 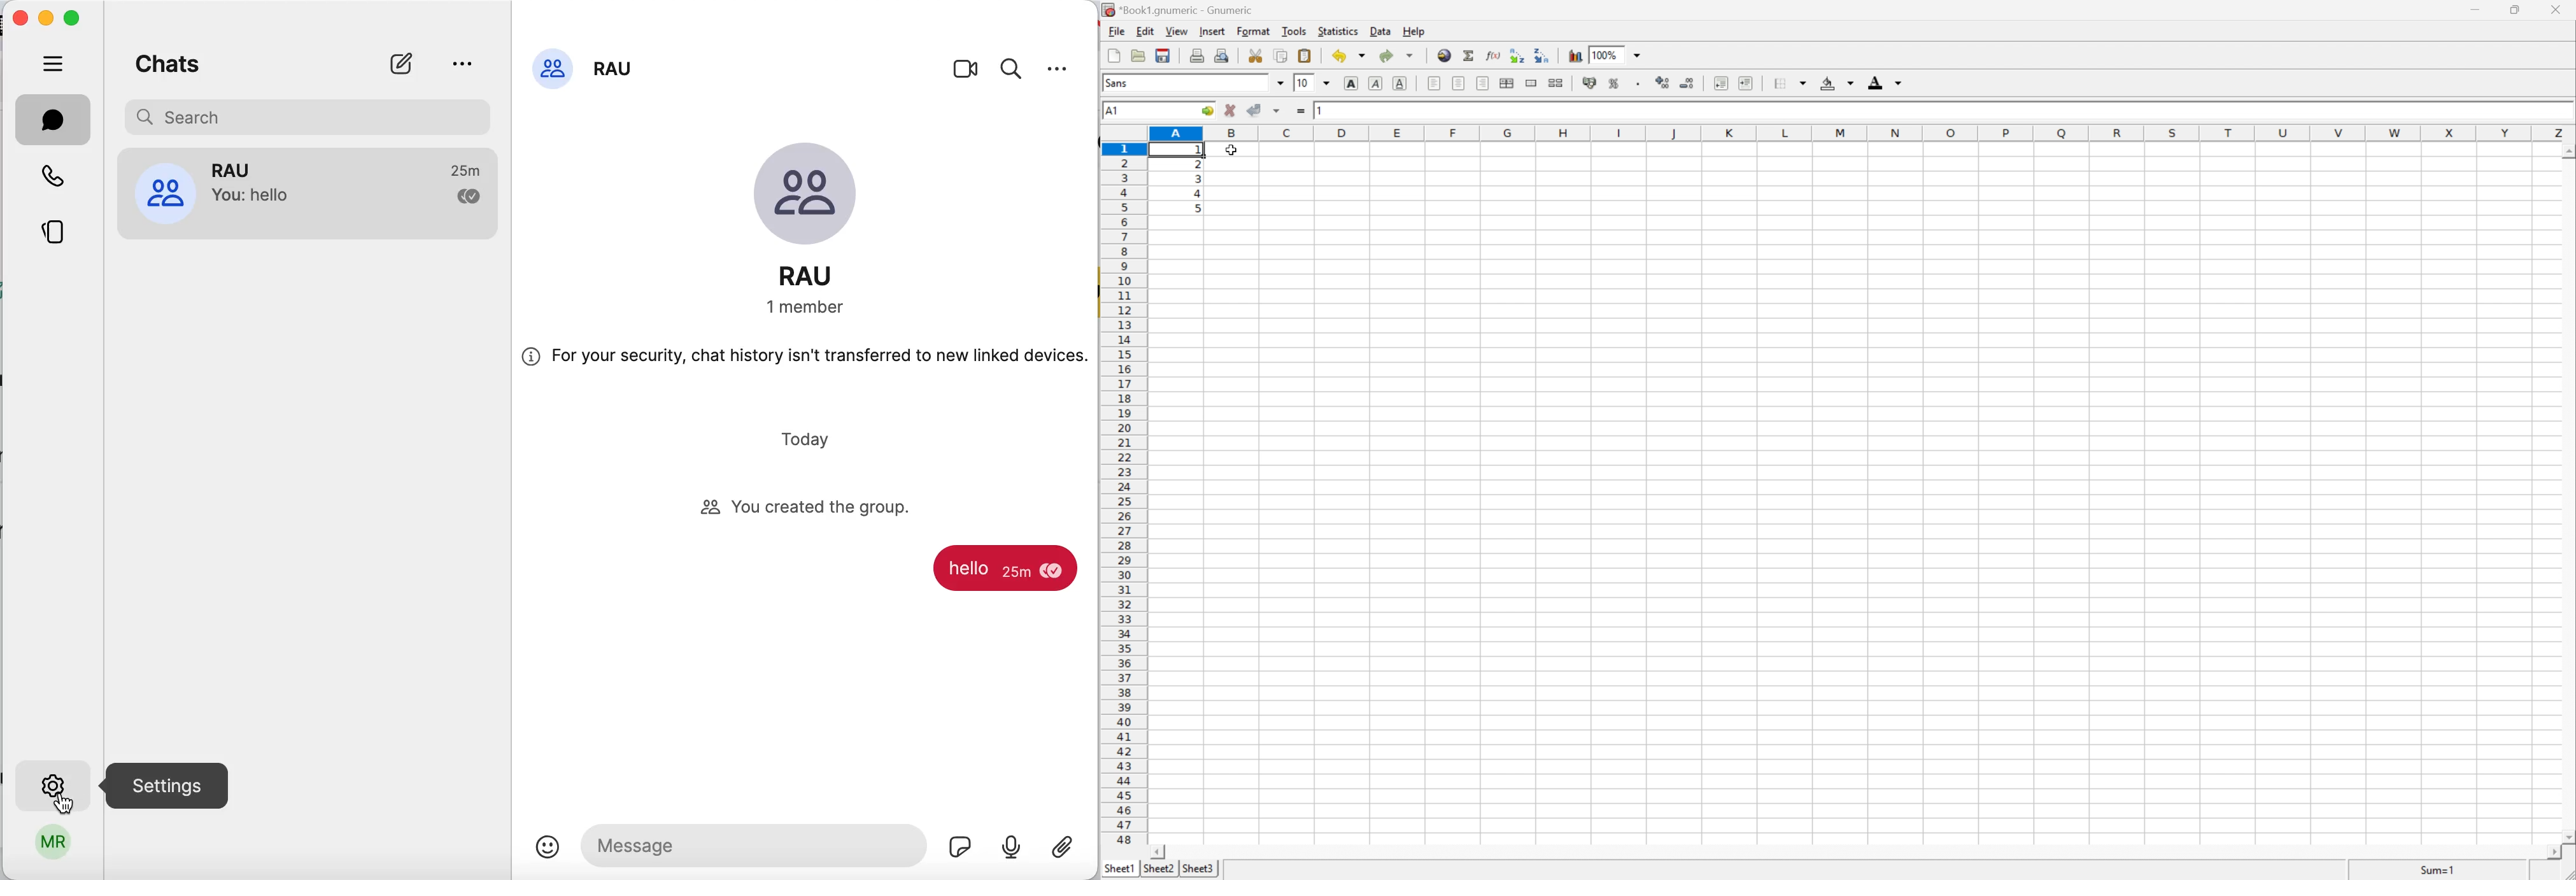 I want to click on Sort the selected region in descending order based on the first column selected, so click(x=1540, y=54).